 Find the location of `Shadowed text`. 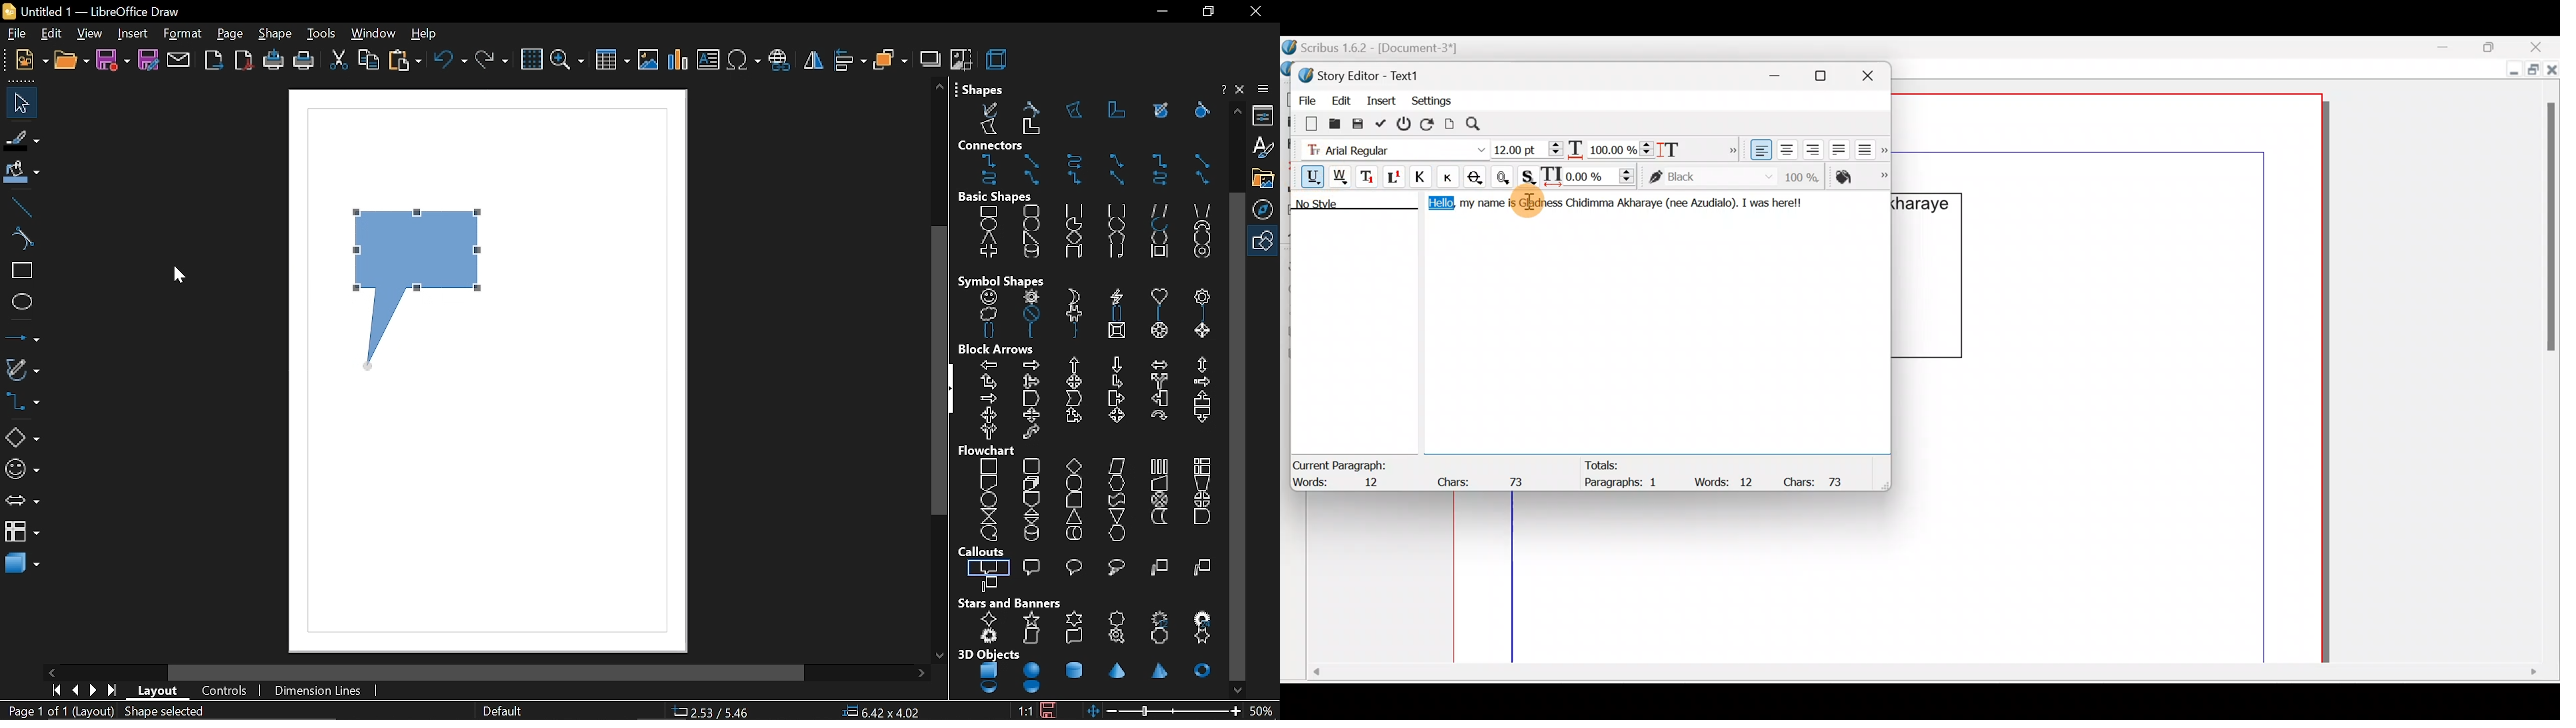

Shadowed text is located at coordinates (1530, 175).